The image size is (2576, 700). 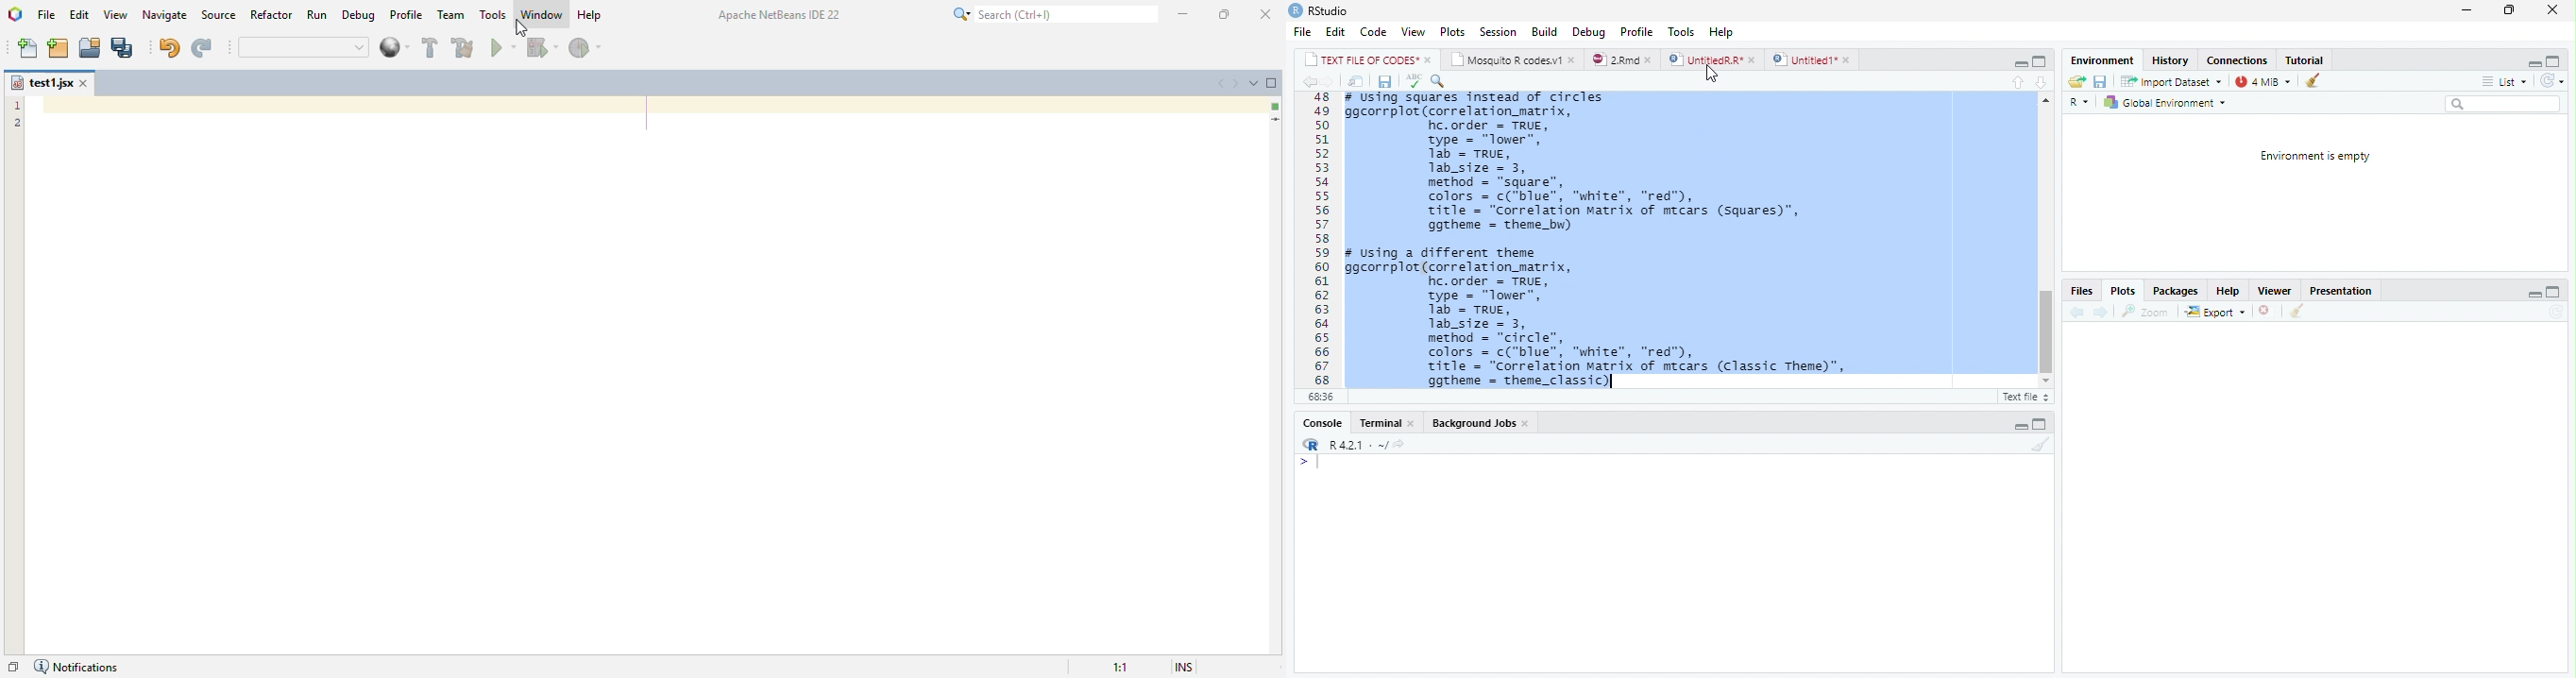 What do you see at coordinates (1622, 59) in the screenshot?
I see `2rmd` at bounding box center [1622, 59].